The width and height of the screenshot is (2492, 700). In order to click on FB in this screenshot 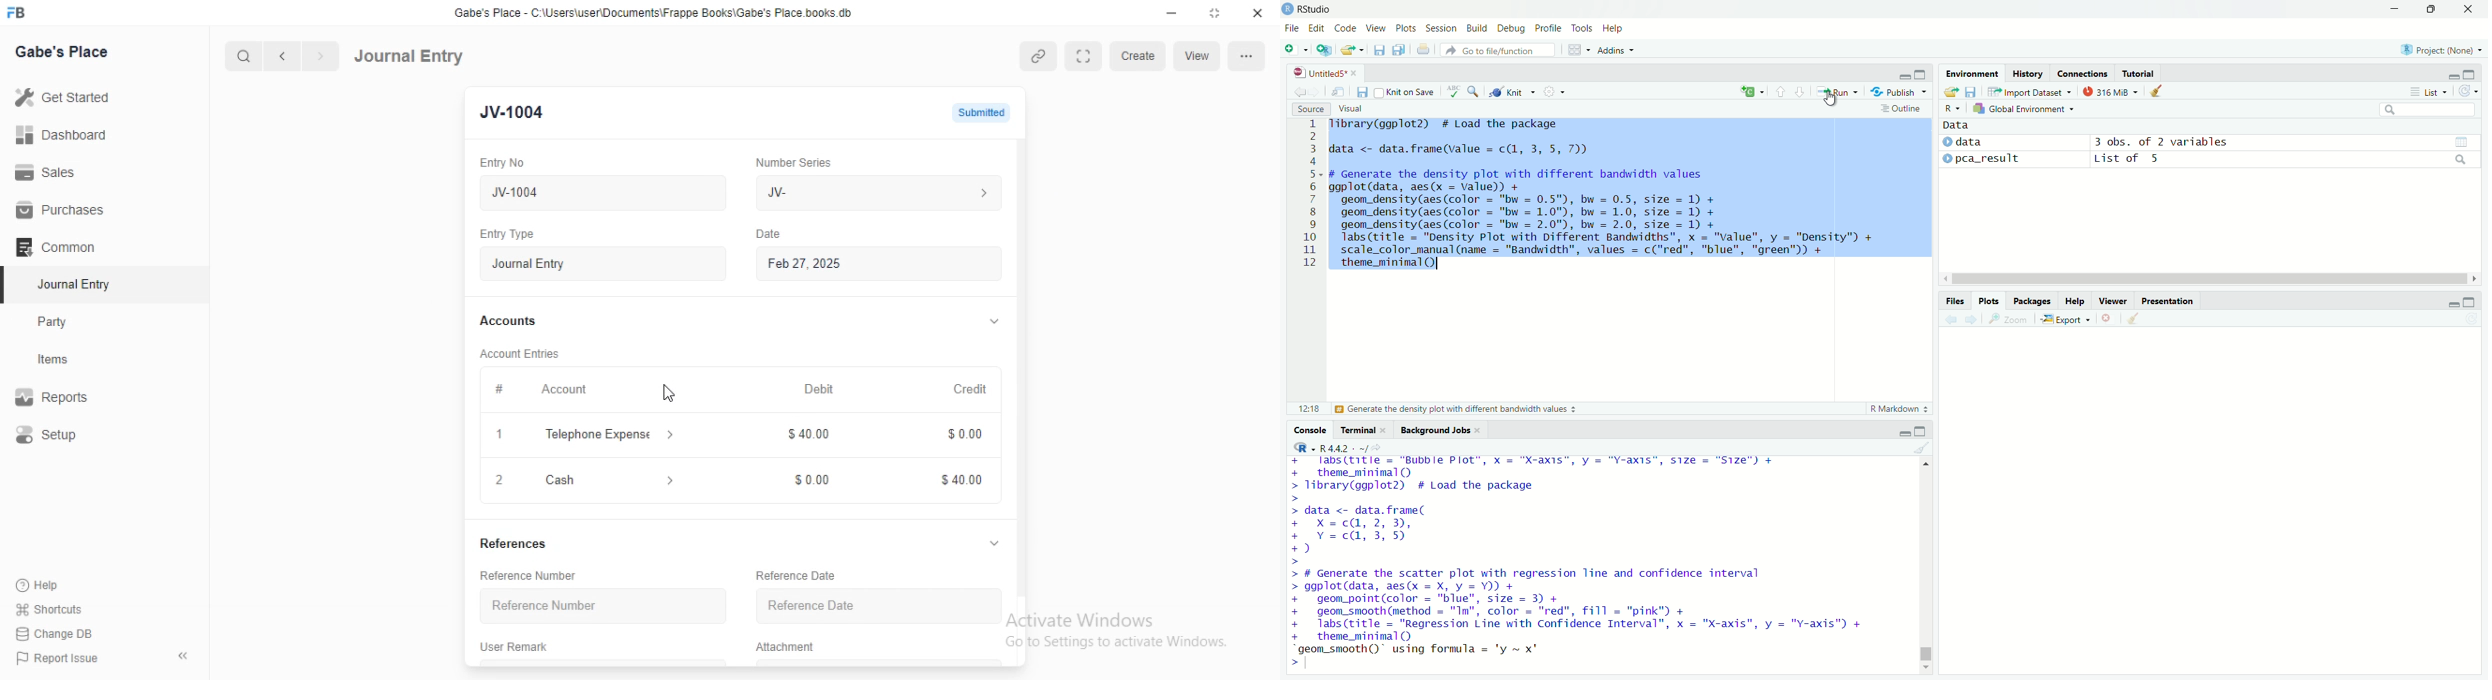, I will do `click(19, 11)`.